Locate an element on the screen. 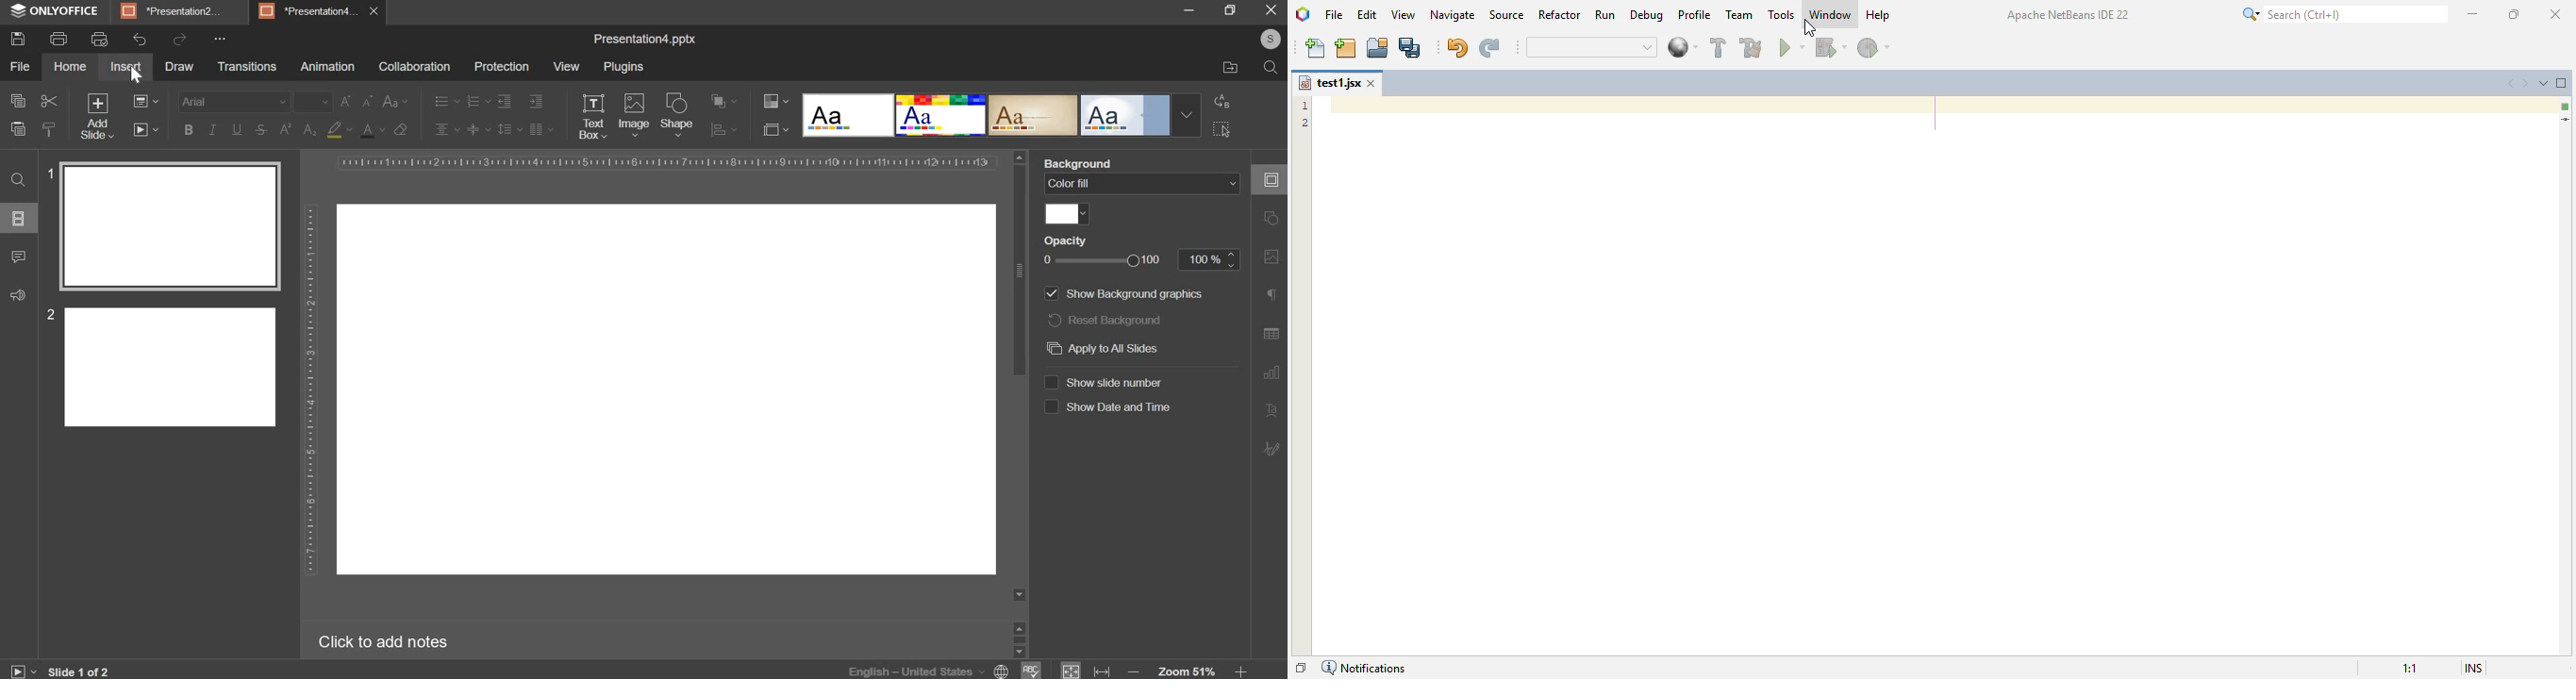 The width and height of the screenshot is (2576, 700). zoom is located at coordinates (1190, 668).